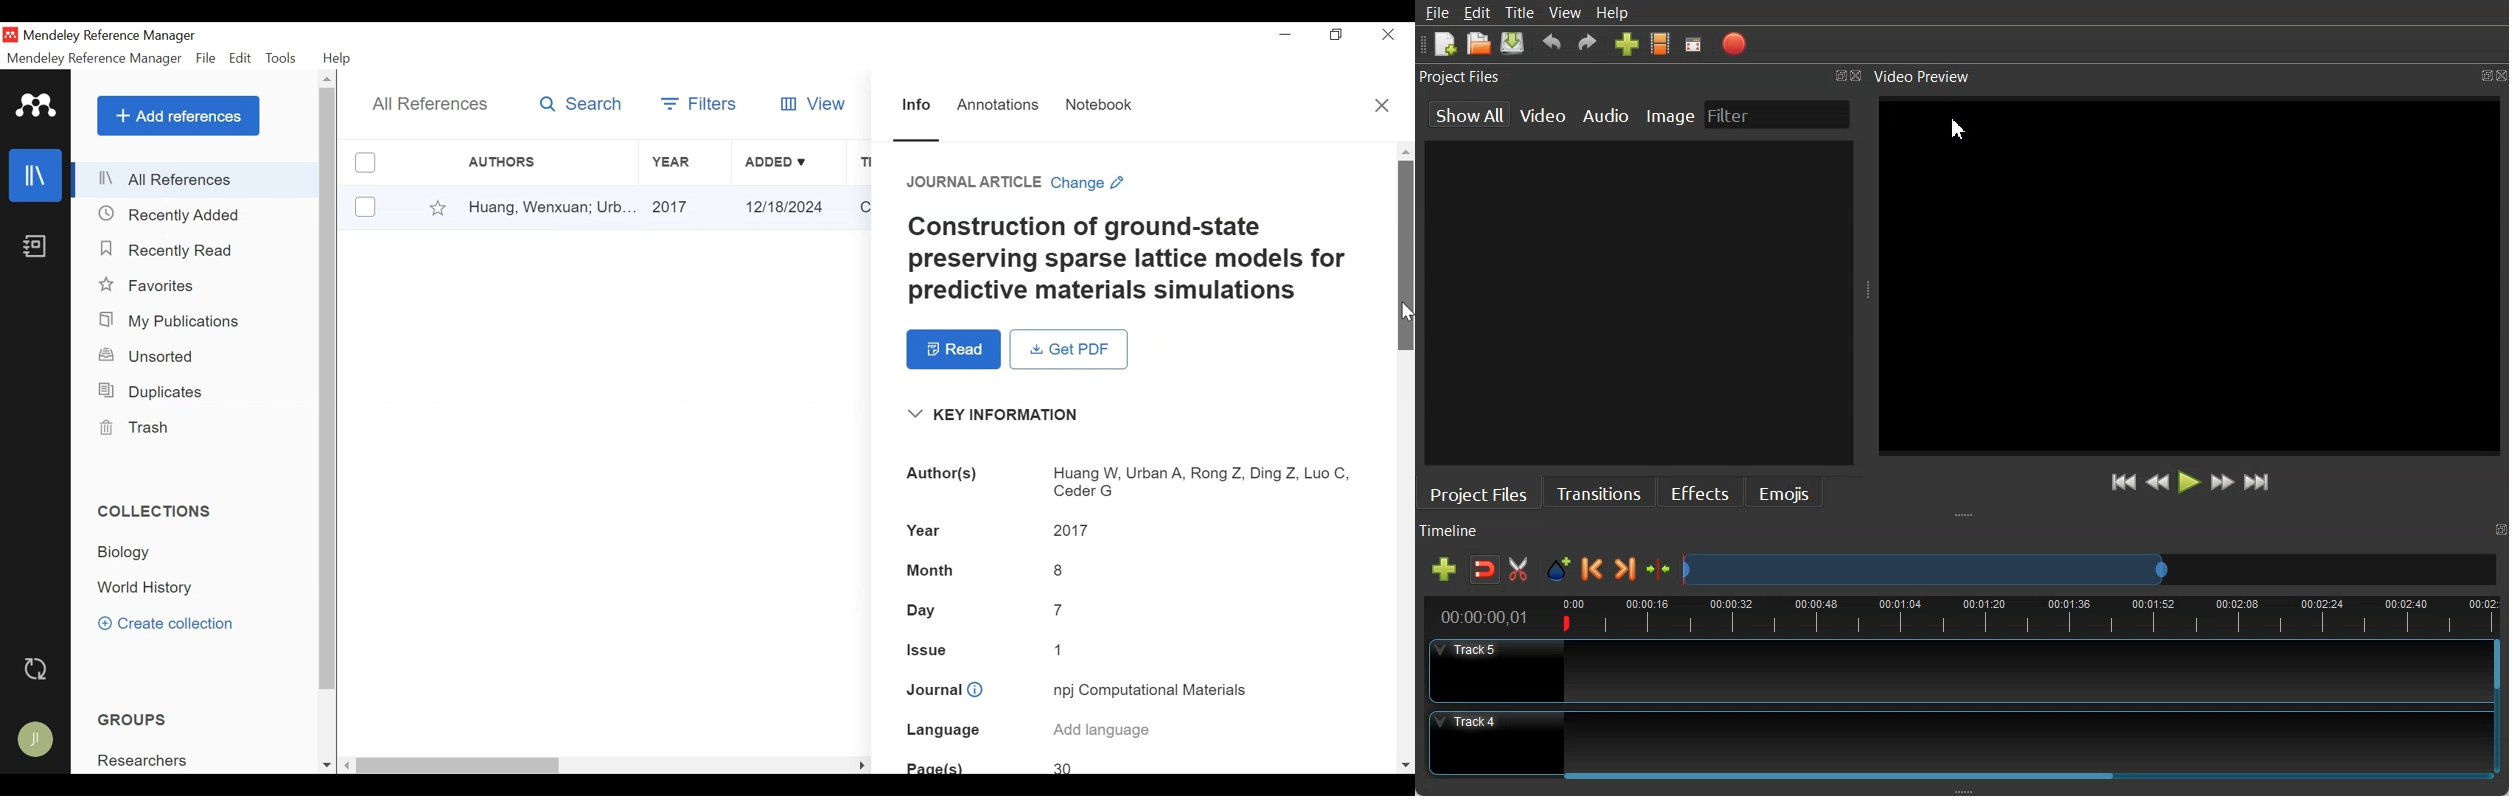  I want to click on Vertical Scroll bar, so click(2500, 706).